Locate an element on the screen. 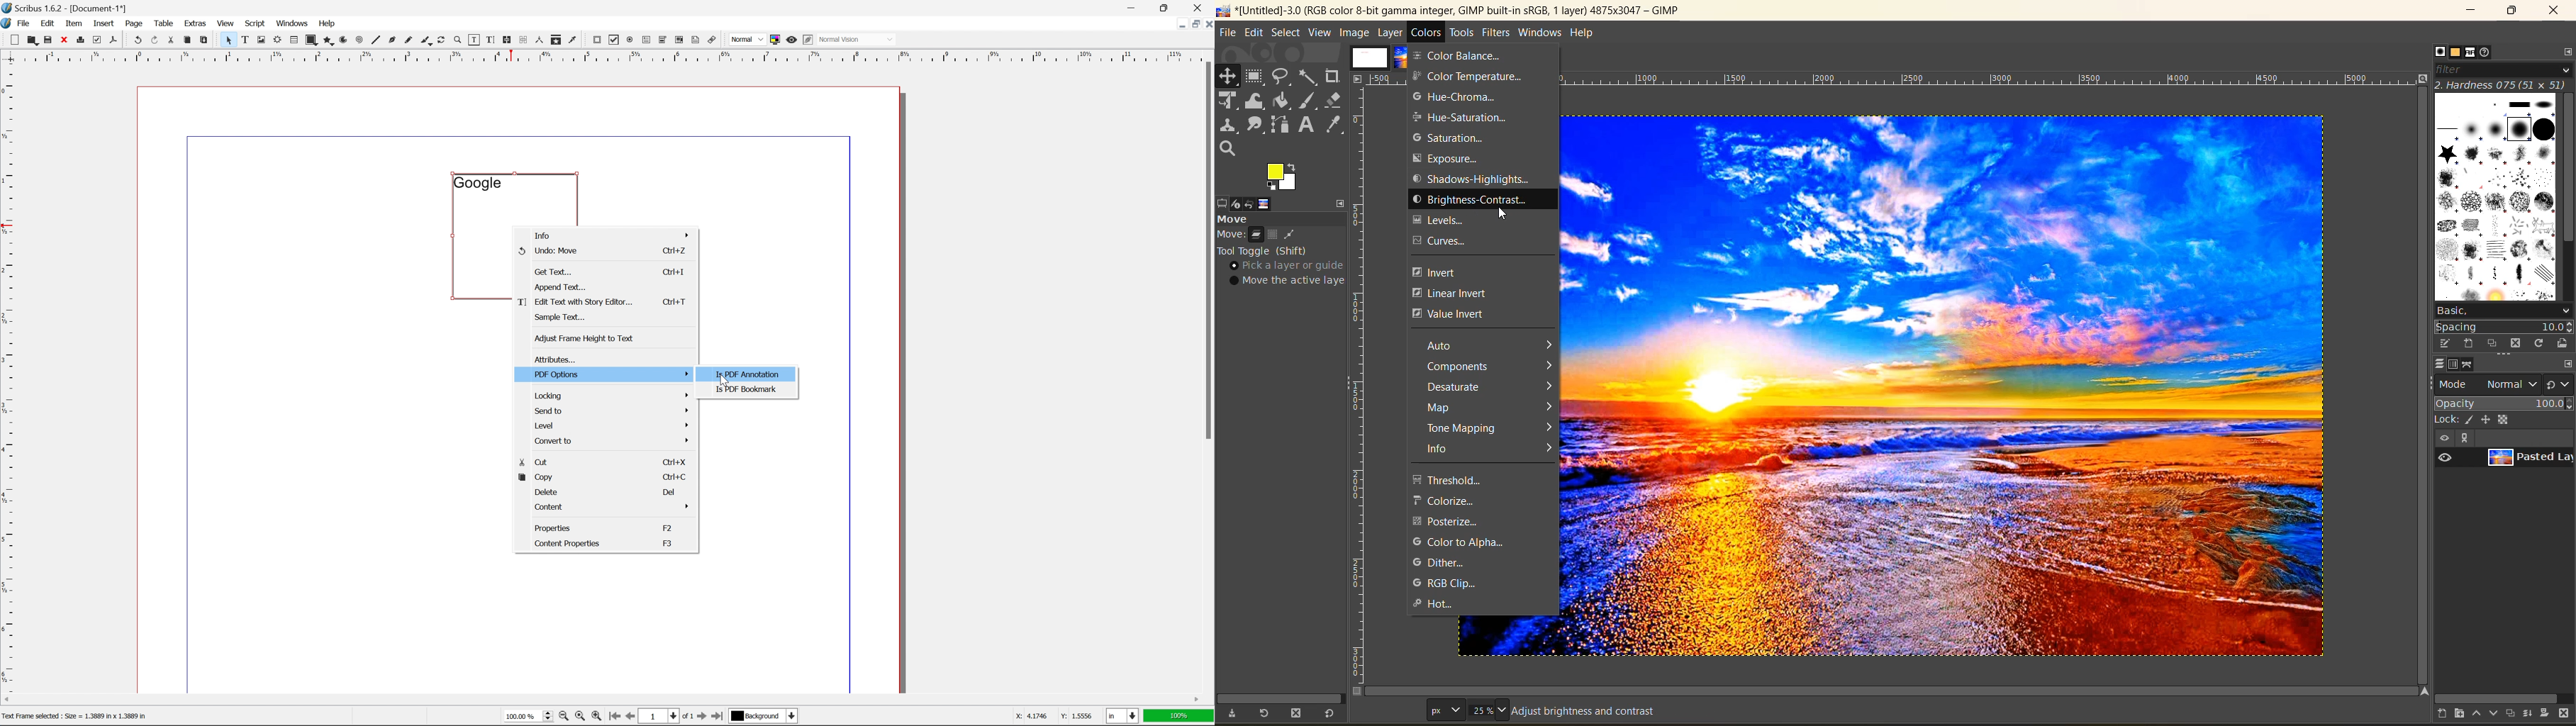  Del is located at coordinates (670, 492).